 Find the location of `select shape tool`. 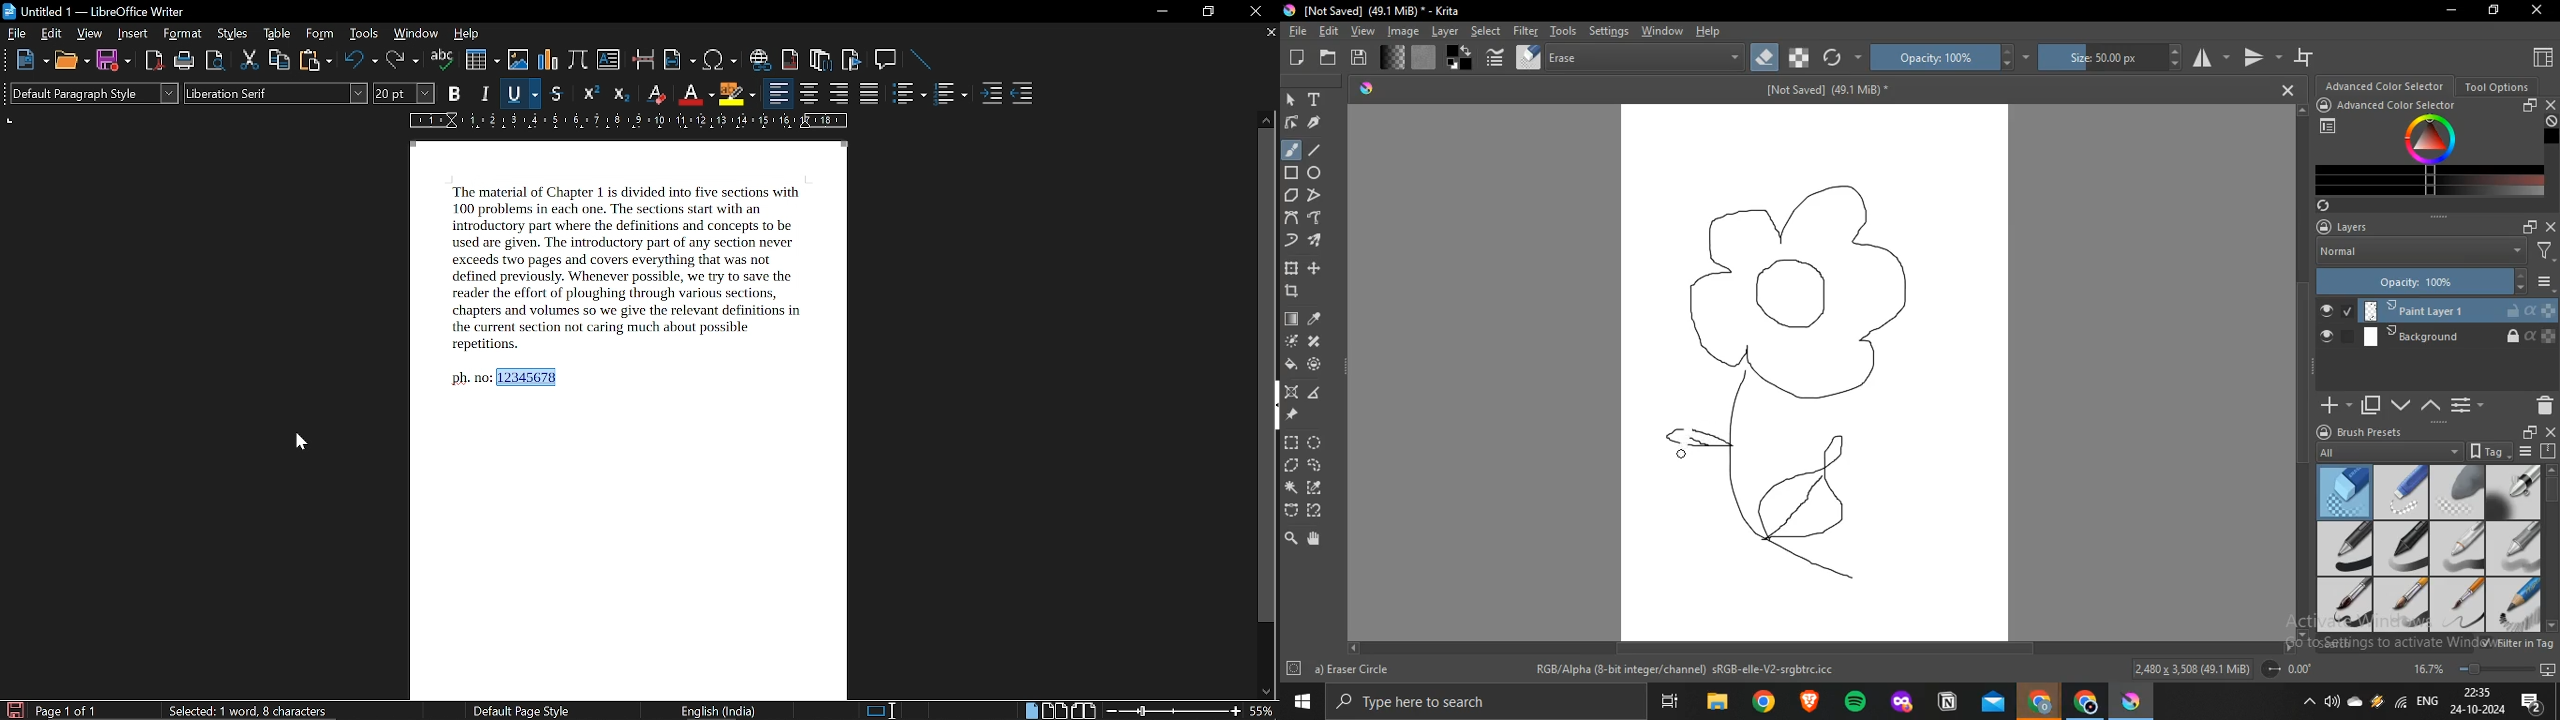

select shape tool is located at coordinates (1292, 98).